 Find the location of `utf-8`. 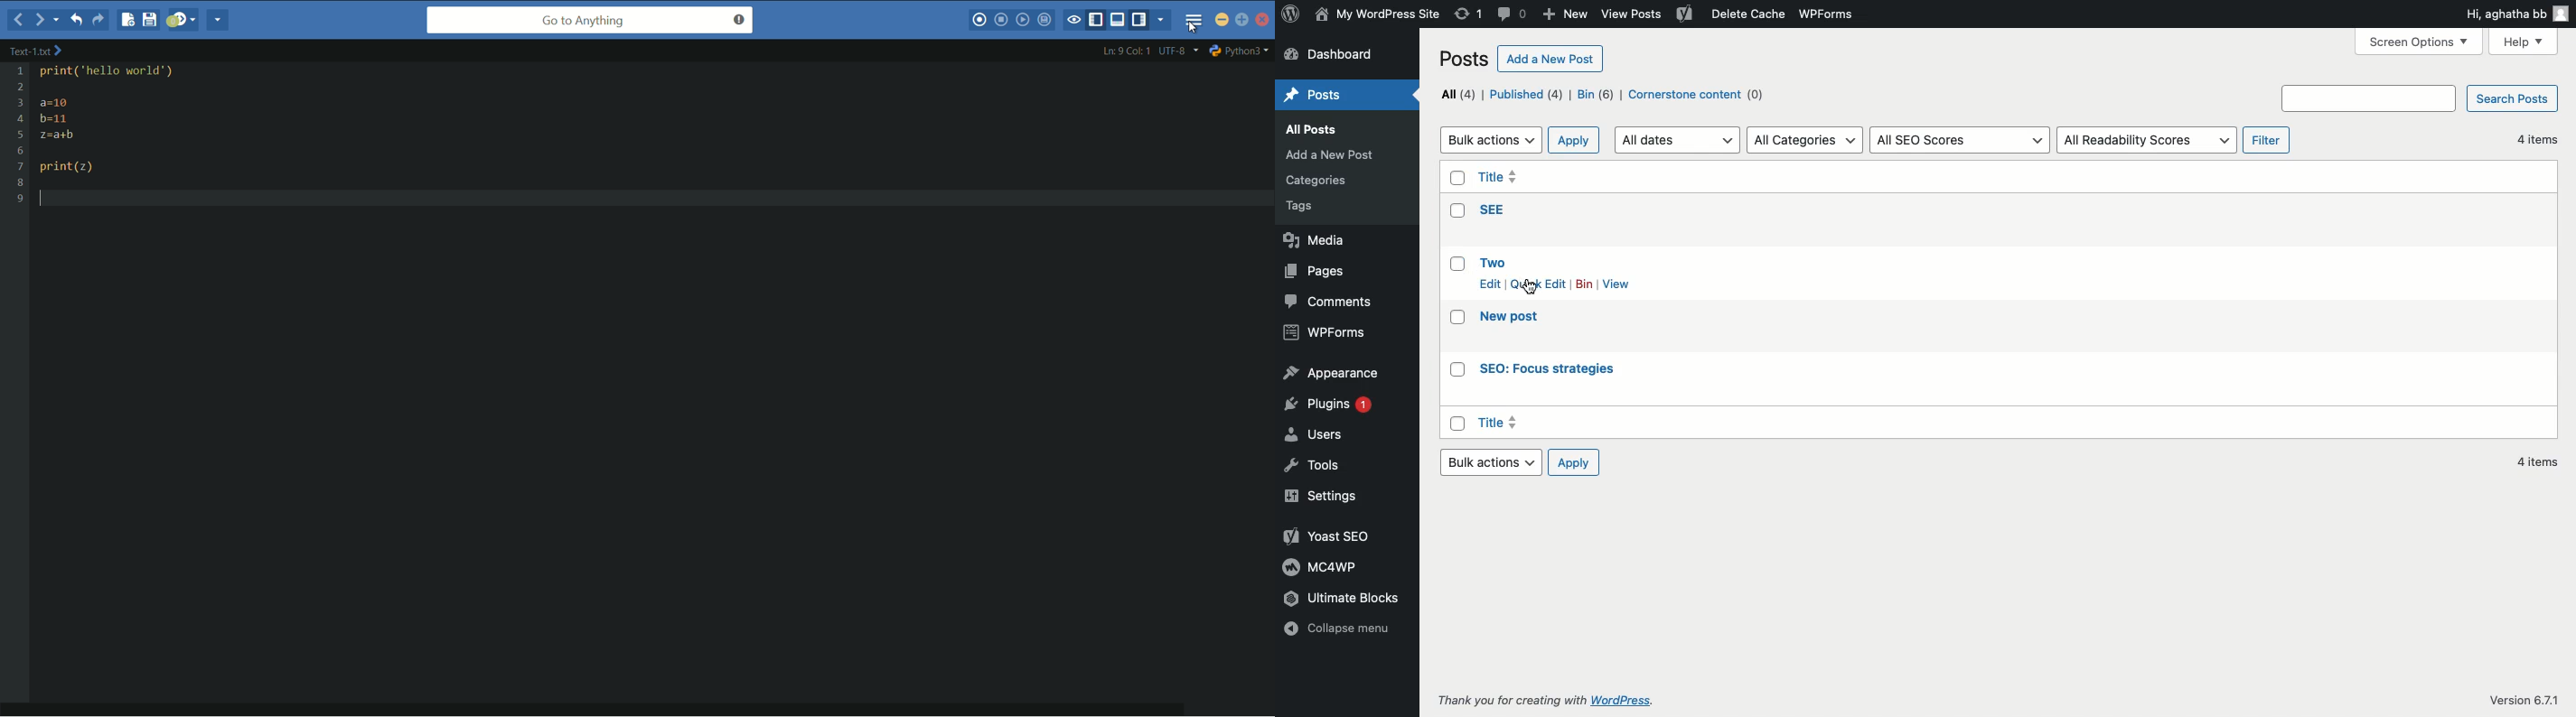

utf-8 is located at coordinates (1178, 50).